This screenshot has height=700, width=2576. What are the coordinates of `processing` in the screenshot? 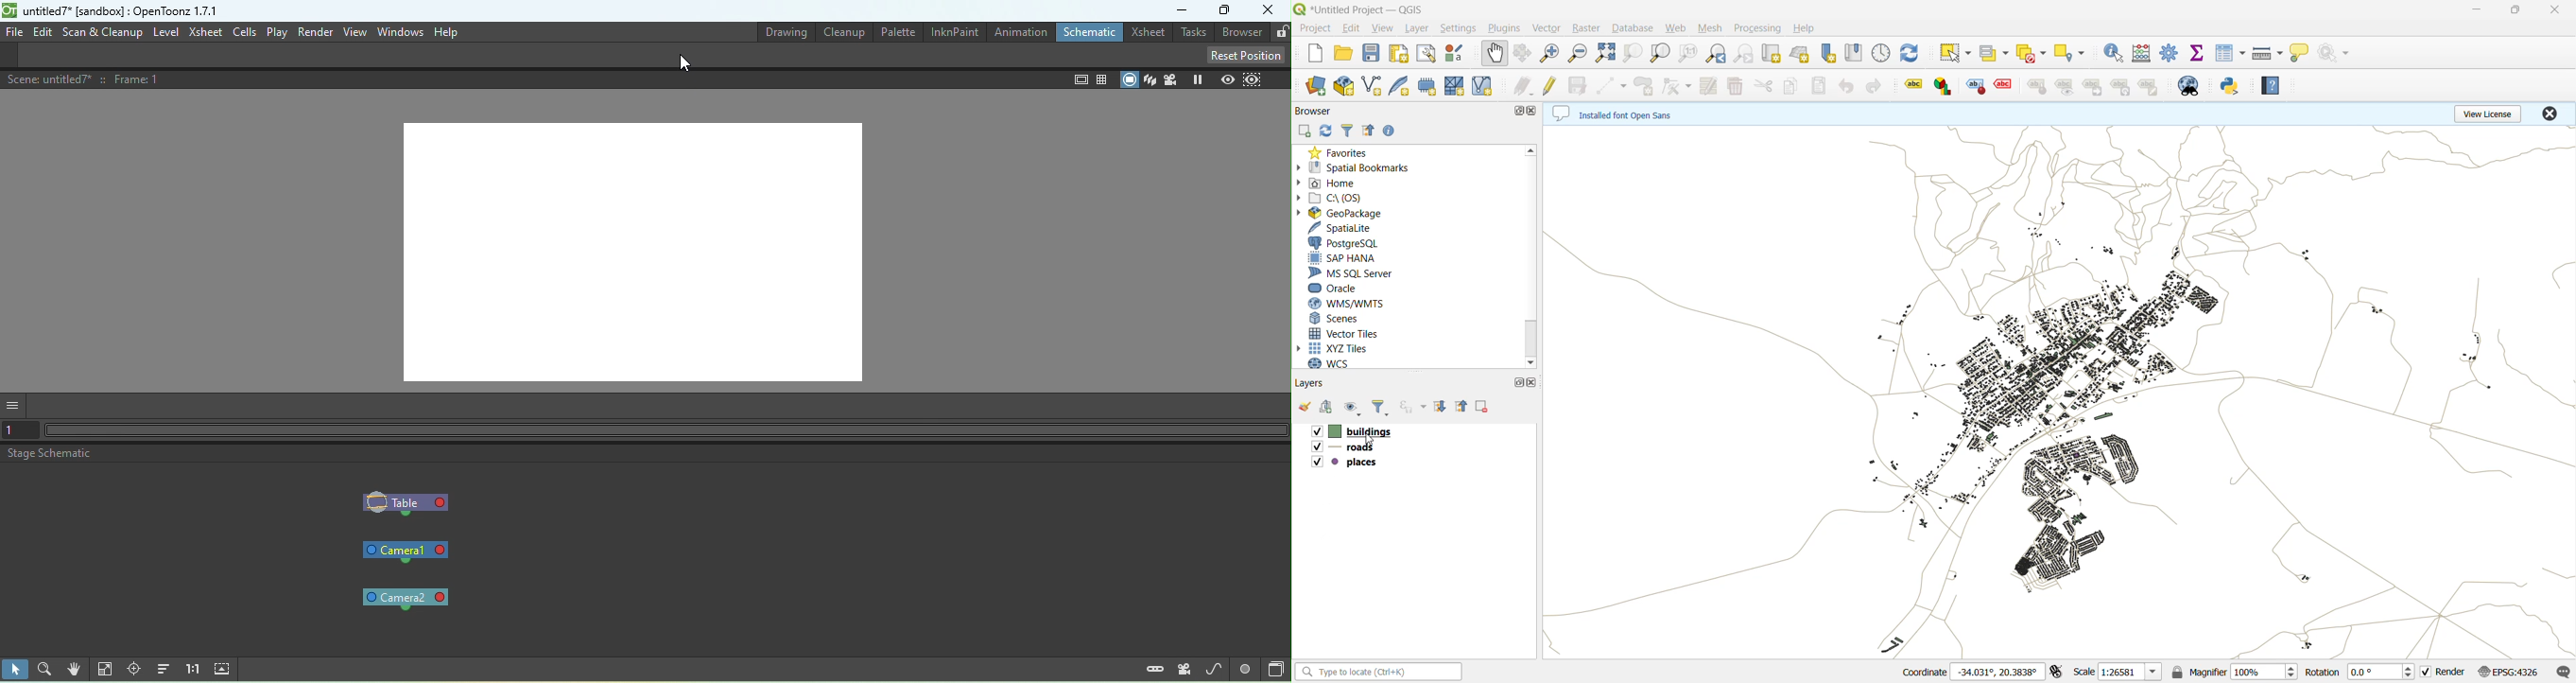 It's located at (1761, 30).